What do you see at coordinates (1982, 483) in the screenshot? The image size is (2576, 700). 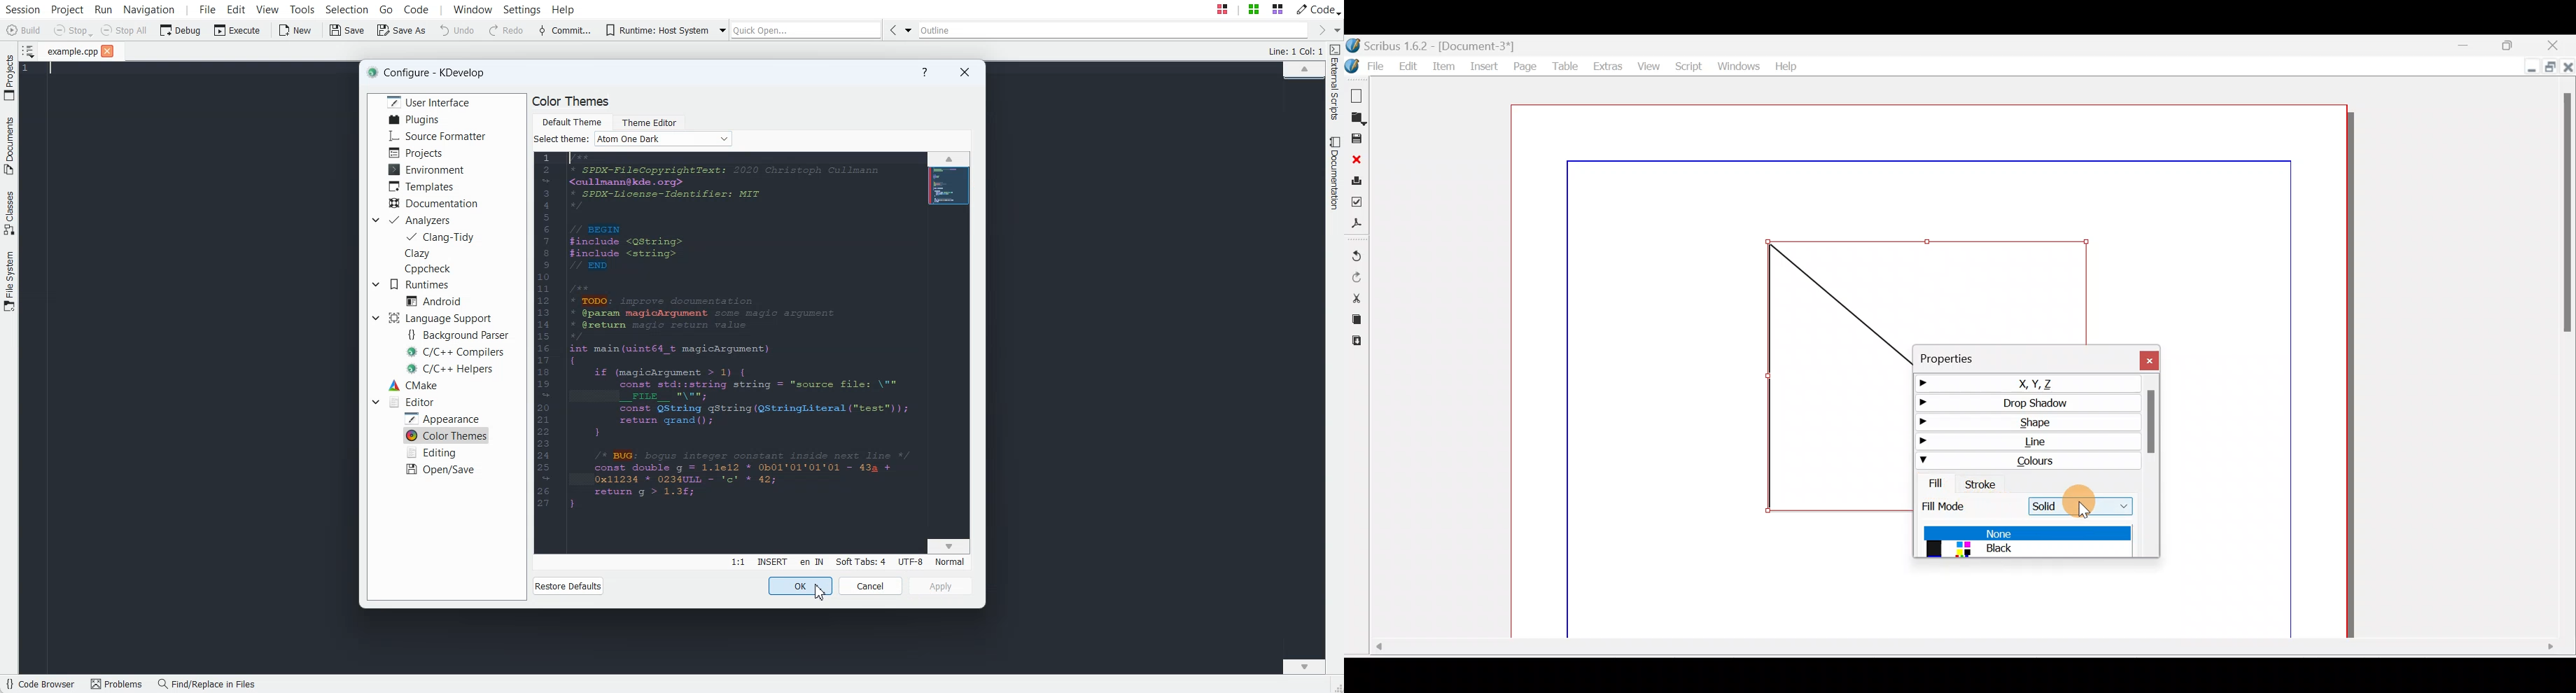 I see `Stroke` at bounding box center [1982, 483].